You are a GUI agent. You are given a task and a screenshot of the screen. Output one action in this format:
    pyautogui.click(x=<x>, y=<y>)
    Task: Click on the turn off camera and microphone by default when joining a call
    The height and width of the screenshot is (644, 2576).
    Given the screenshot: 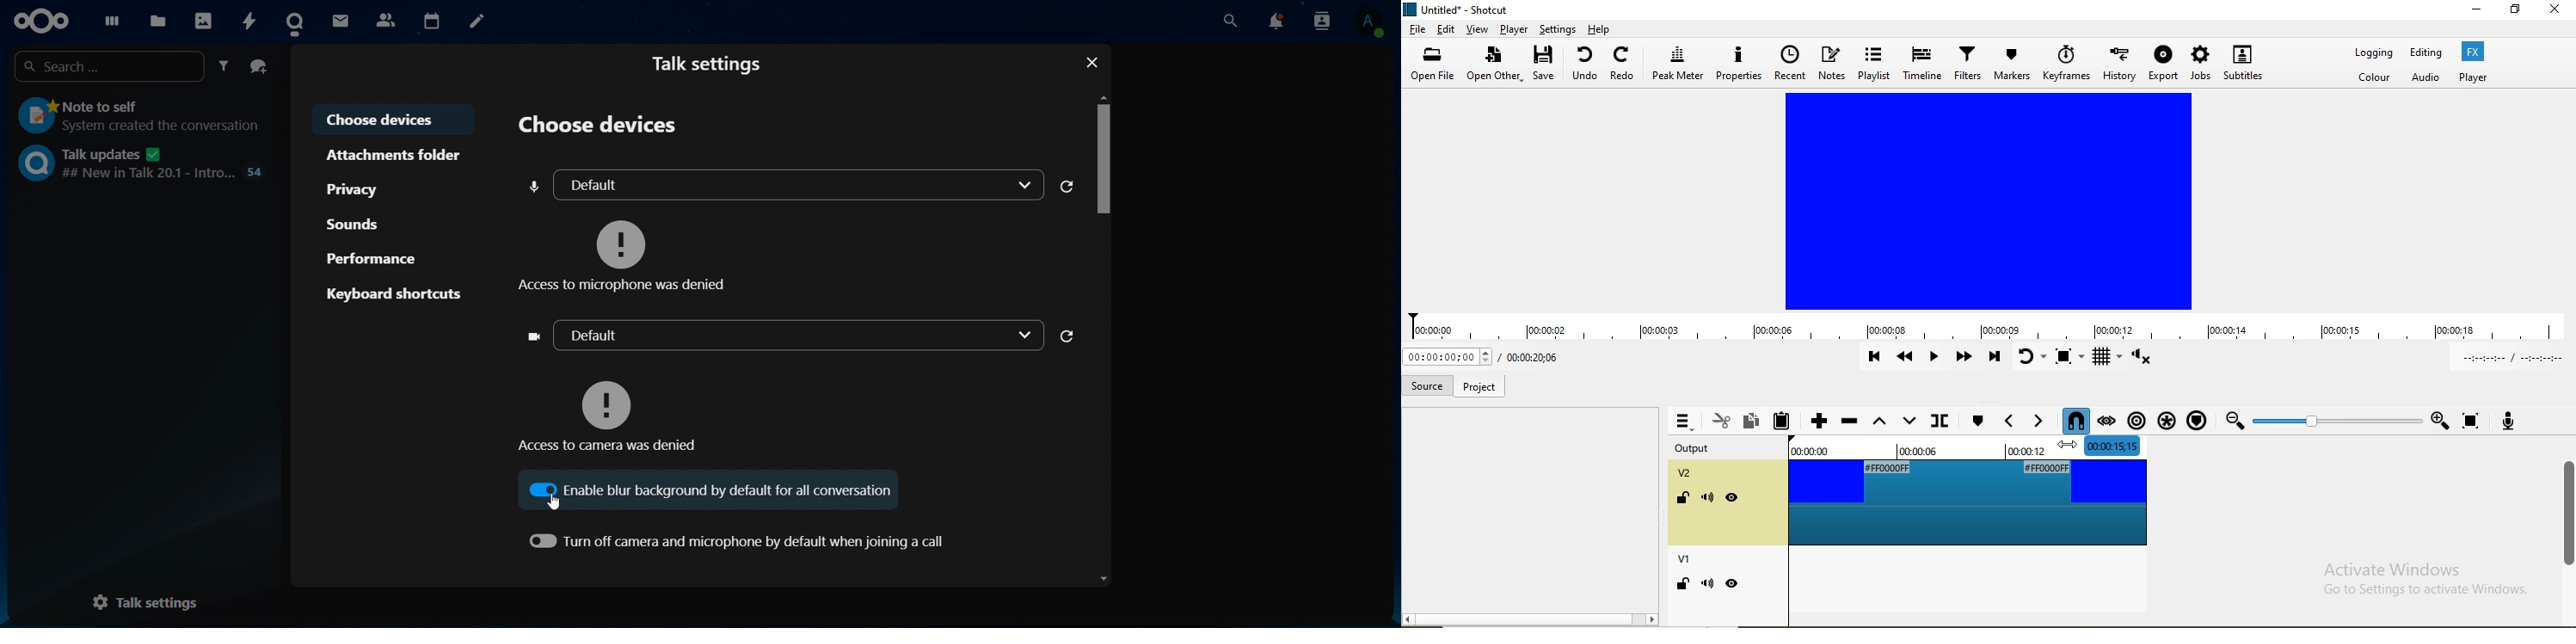 What is the action you would take?
    pyautogui.click(x=736, y=539)
    